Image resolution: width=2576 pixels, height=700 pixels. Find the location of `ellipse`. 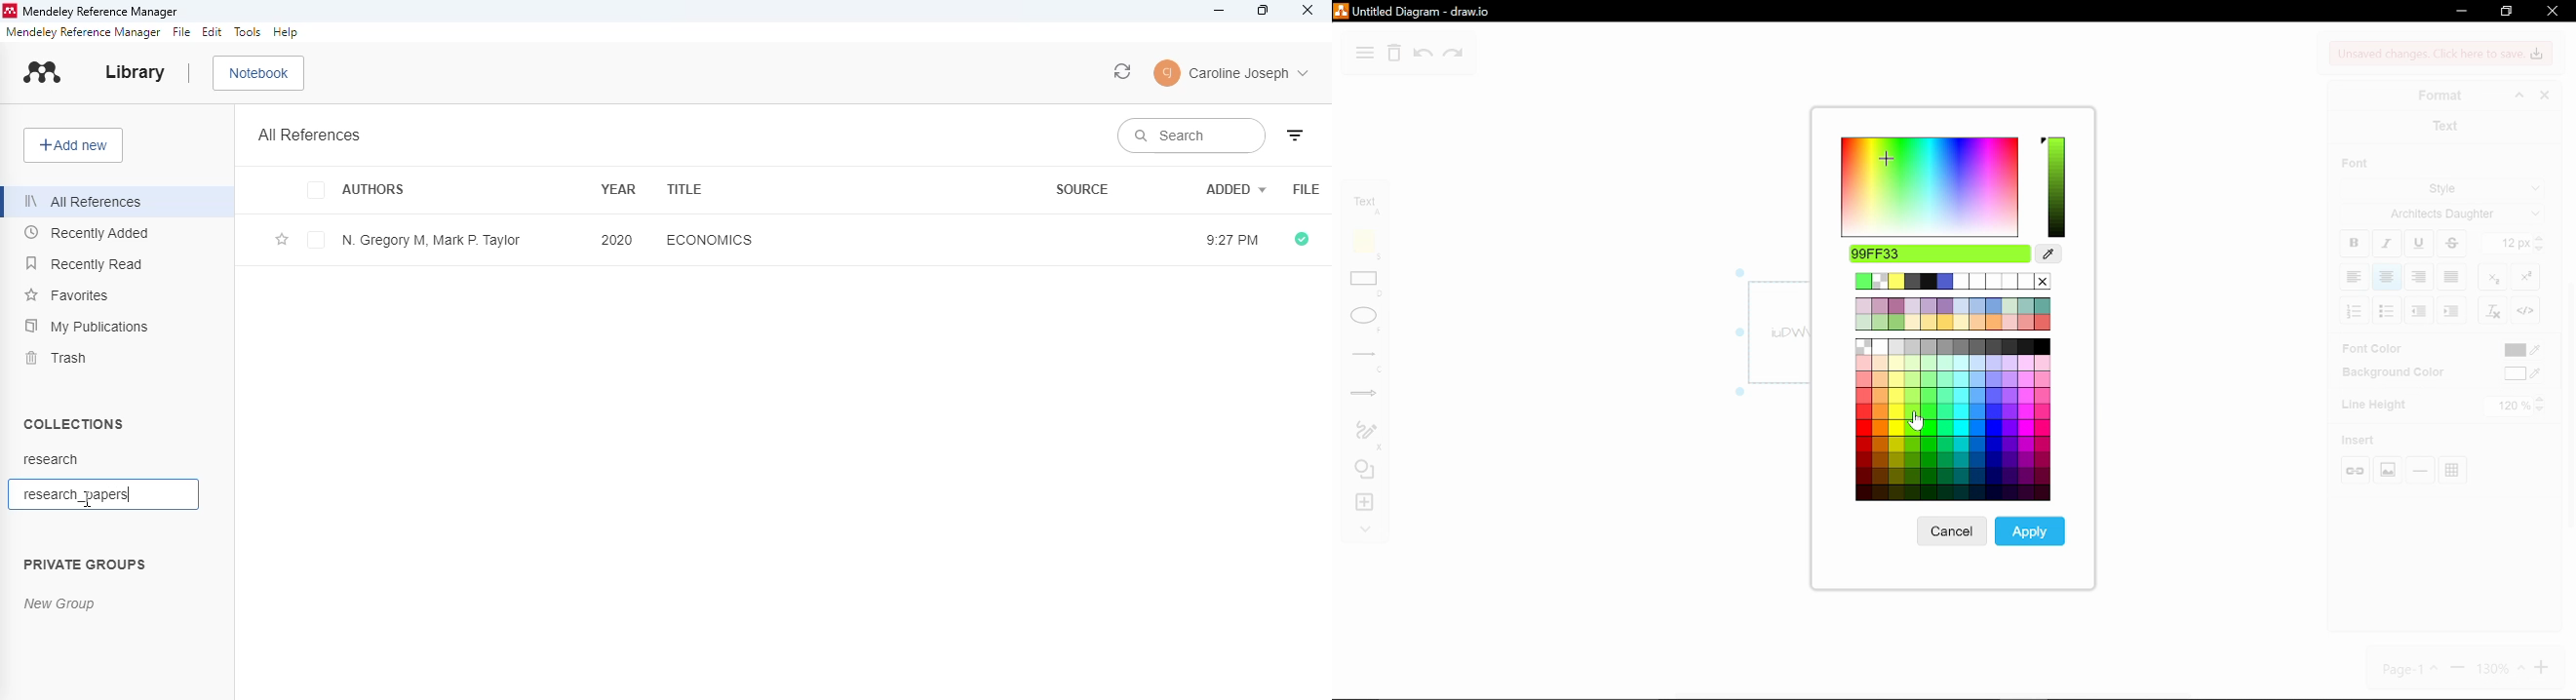

ellipse is located at coordinates (1360, 318).